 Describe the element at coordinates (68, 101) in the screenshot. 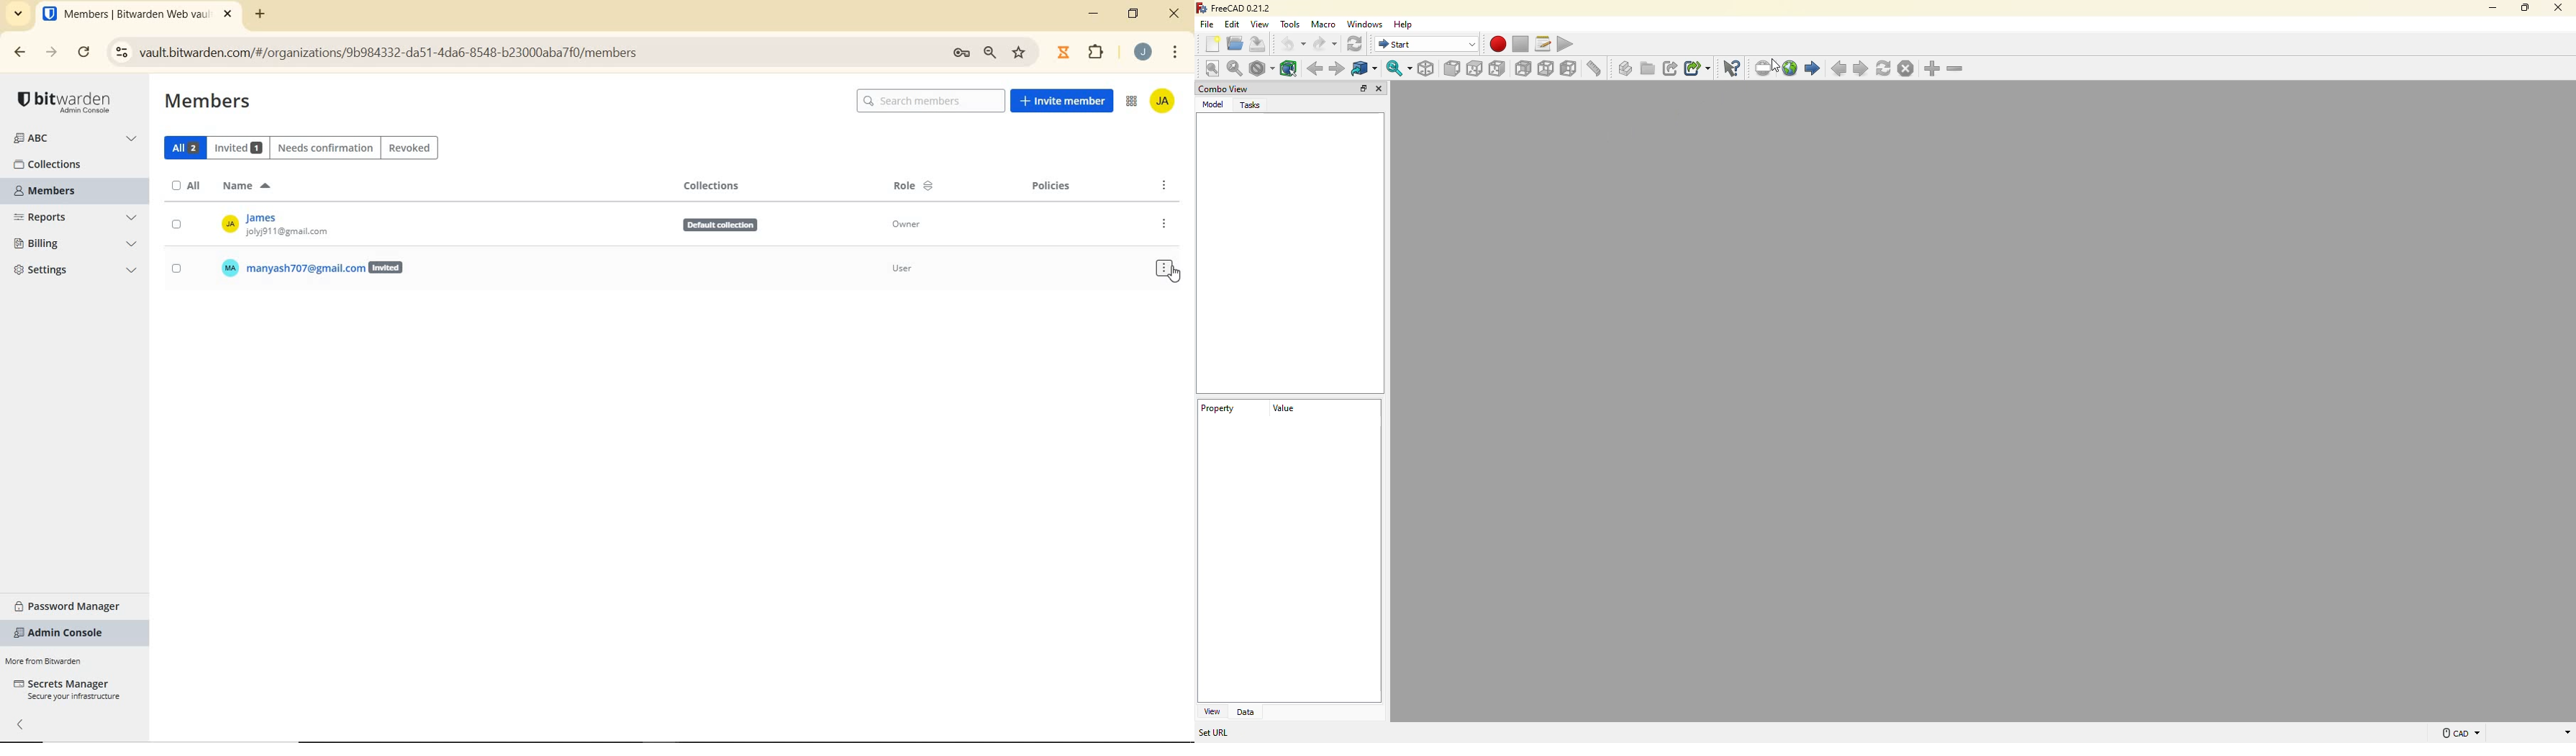

I see `LOGO` at that location.